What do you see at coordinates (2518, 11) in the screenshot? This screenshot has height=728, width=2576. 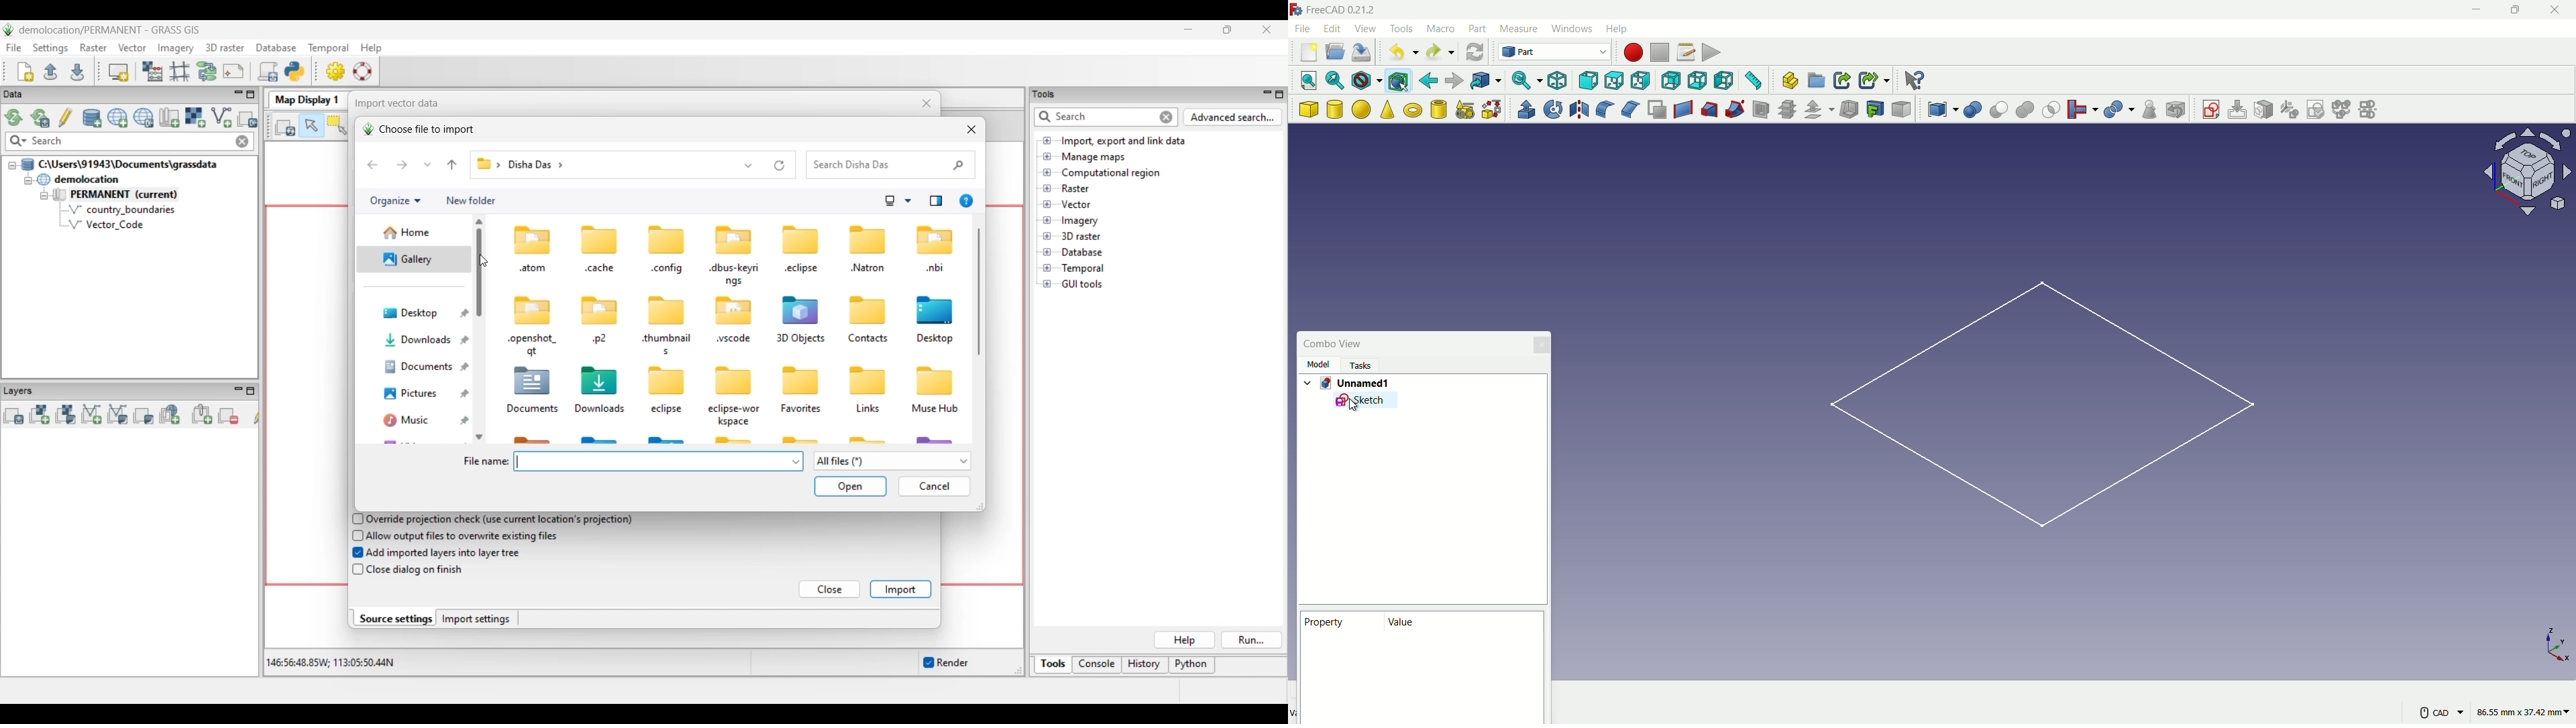 I see `maximize ` at bounding box center [2518, 11].